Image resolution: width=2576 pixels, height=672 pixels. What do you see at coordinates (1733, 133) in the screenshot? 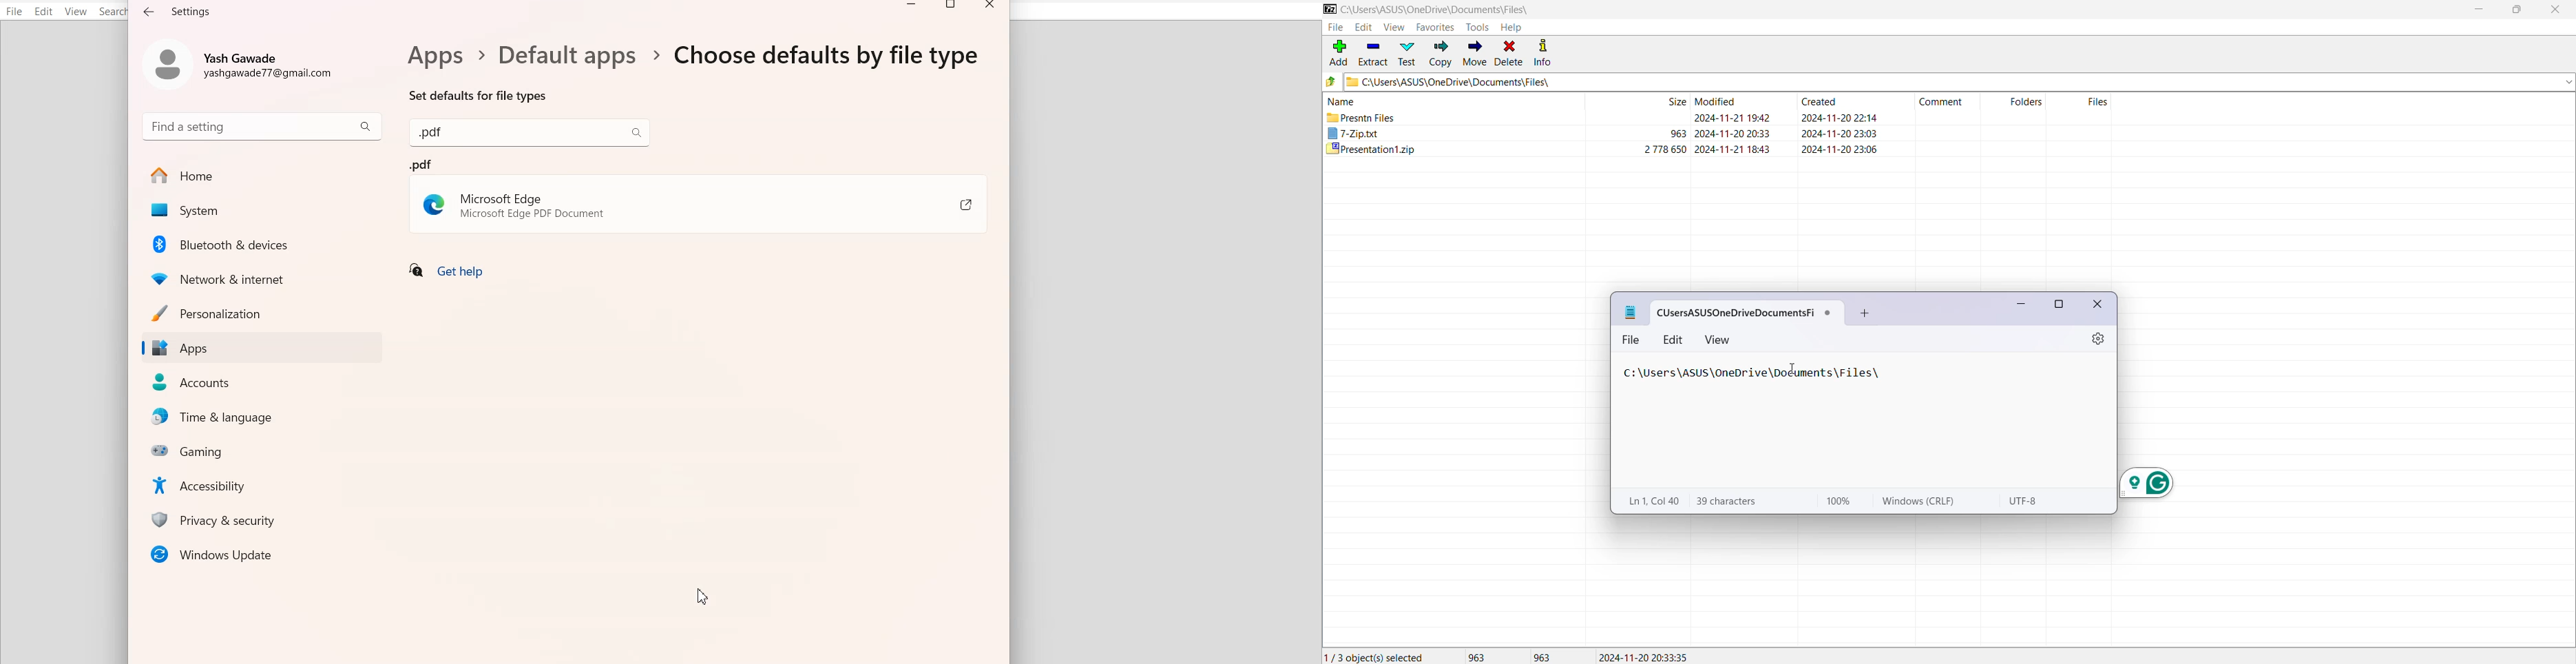
I see `modified date & time` at bounding box center [1733, 133].